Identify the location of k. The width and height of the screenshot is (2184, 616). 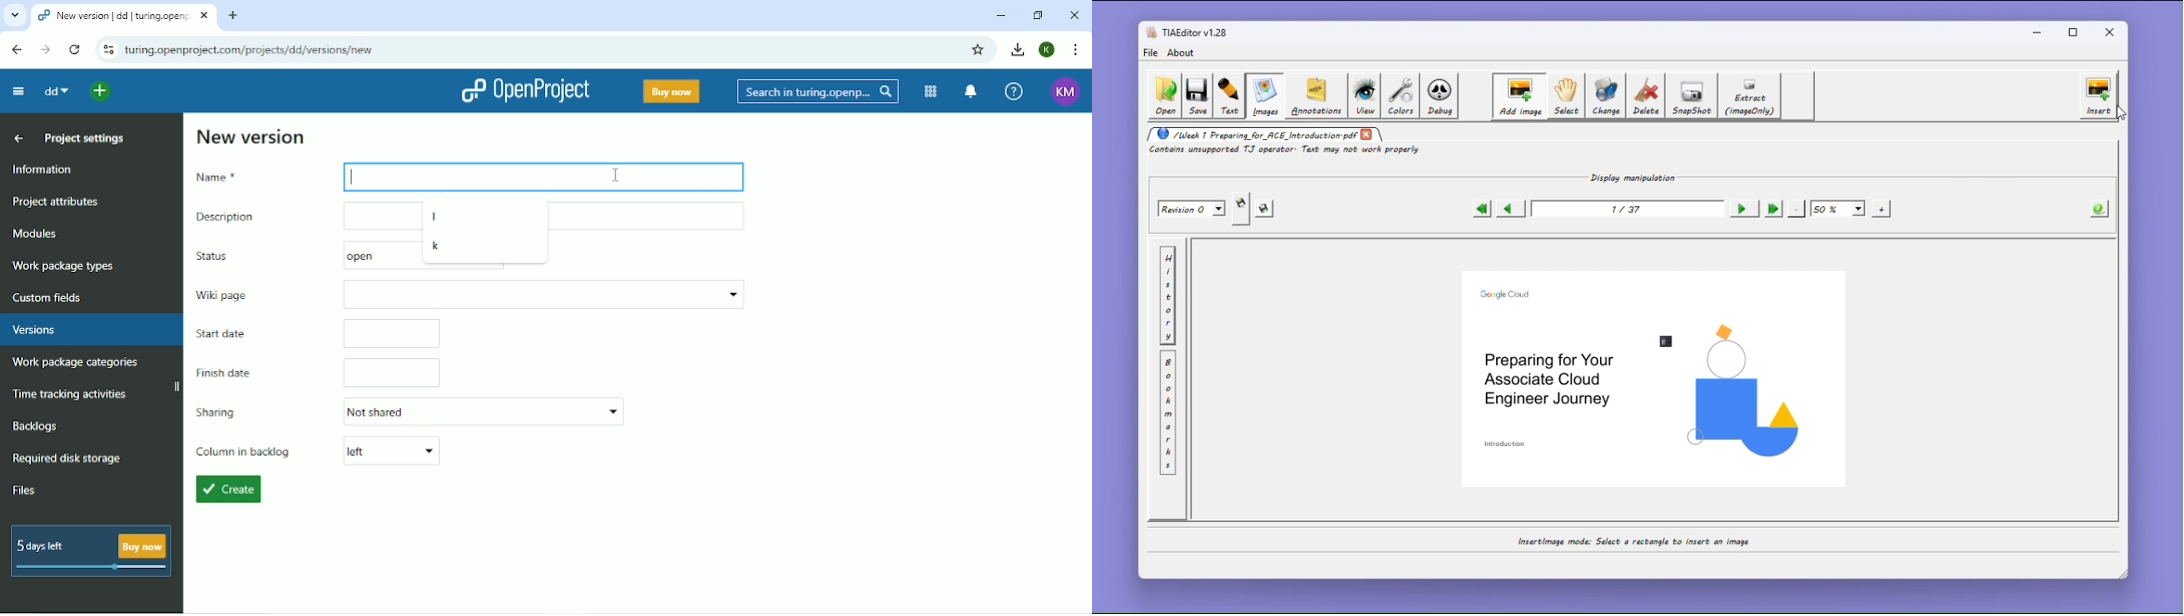
(438, 247).